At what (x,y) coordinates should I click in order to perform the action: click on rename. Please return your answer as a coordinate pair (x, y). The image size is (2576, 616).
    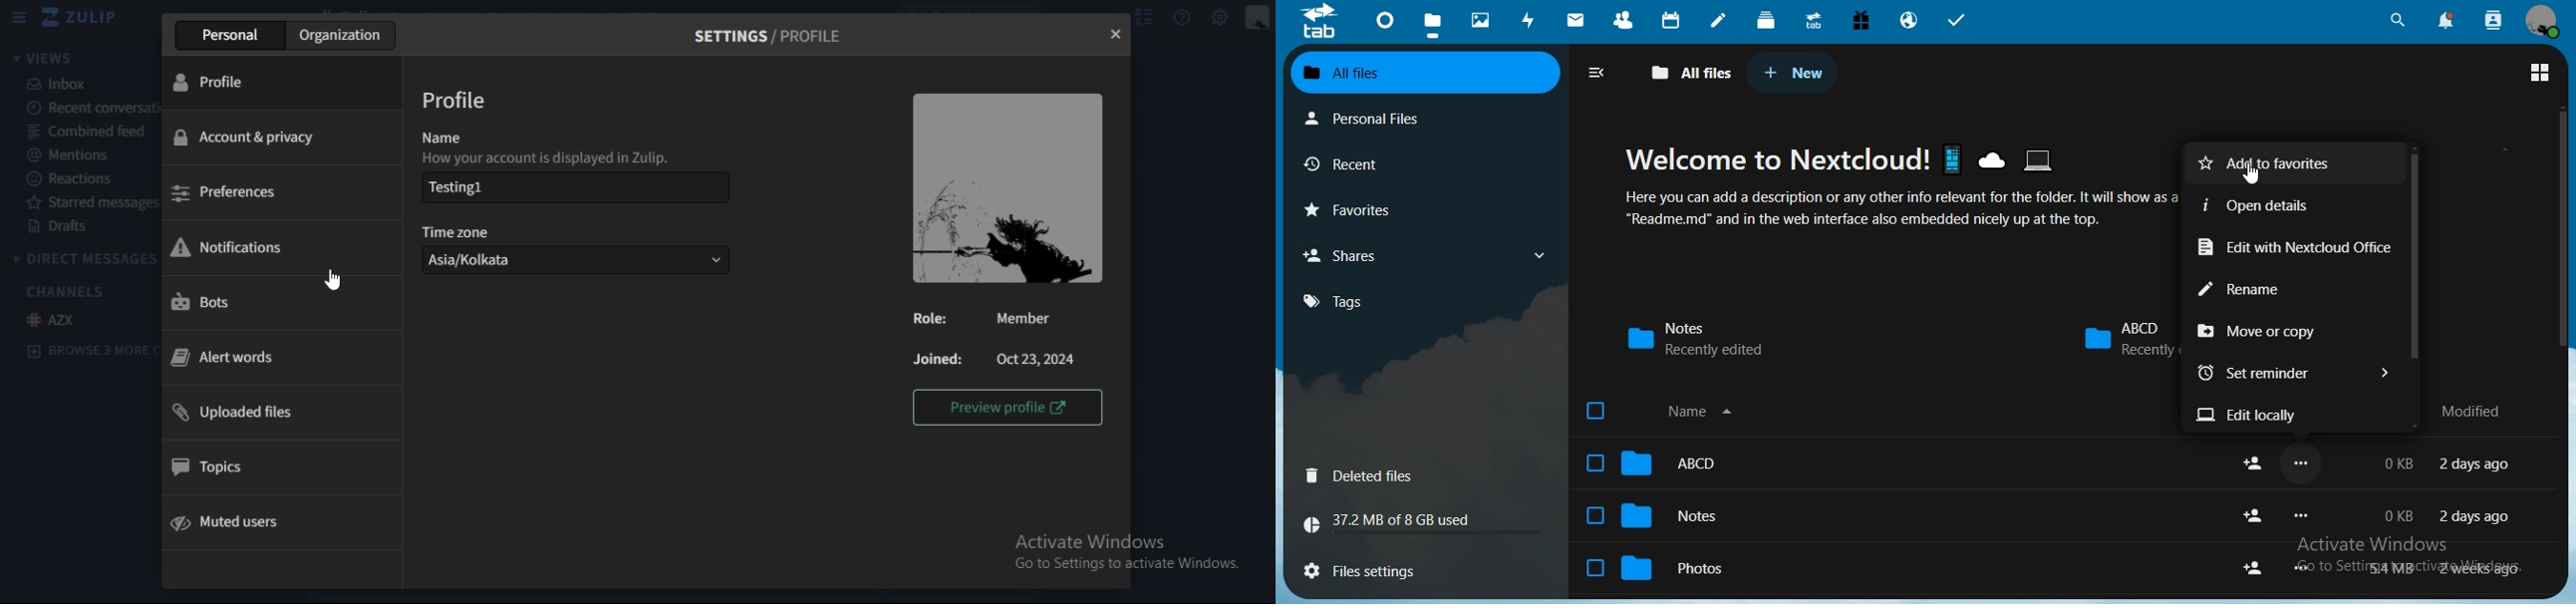
    Looking at the image, I should click on (2266, 289).